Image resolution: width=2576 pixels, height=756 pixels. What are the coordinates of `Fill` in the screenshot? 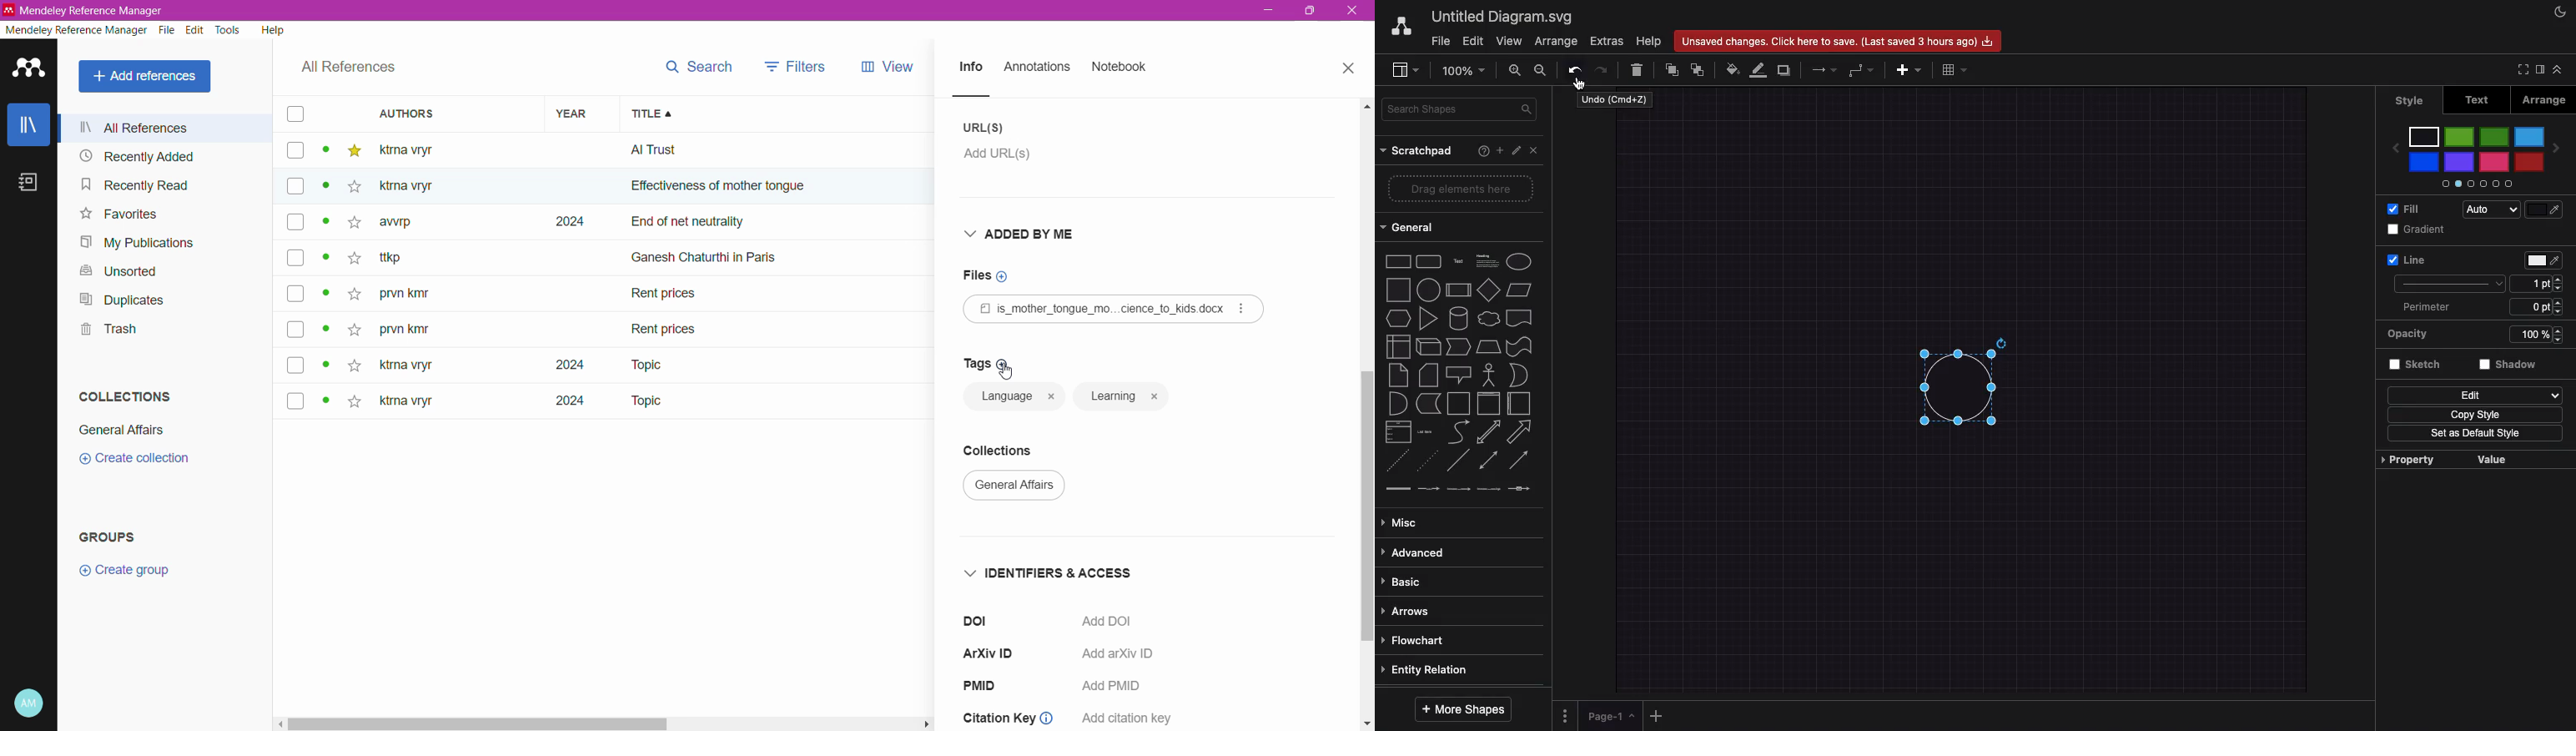 It's located at (2400, 209).